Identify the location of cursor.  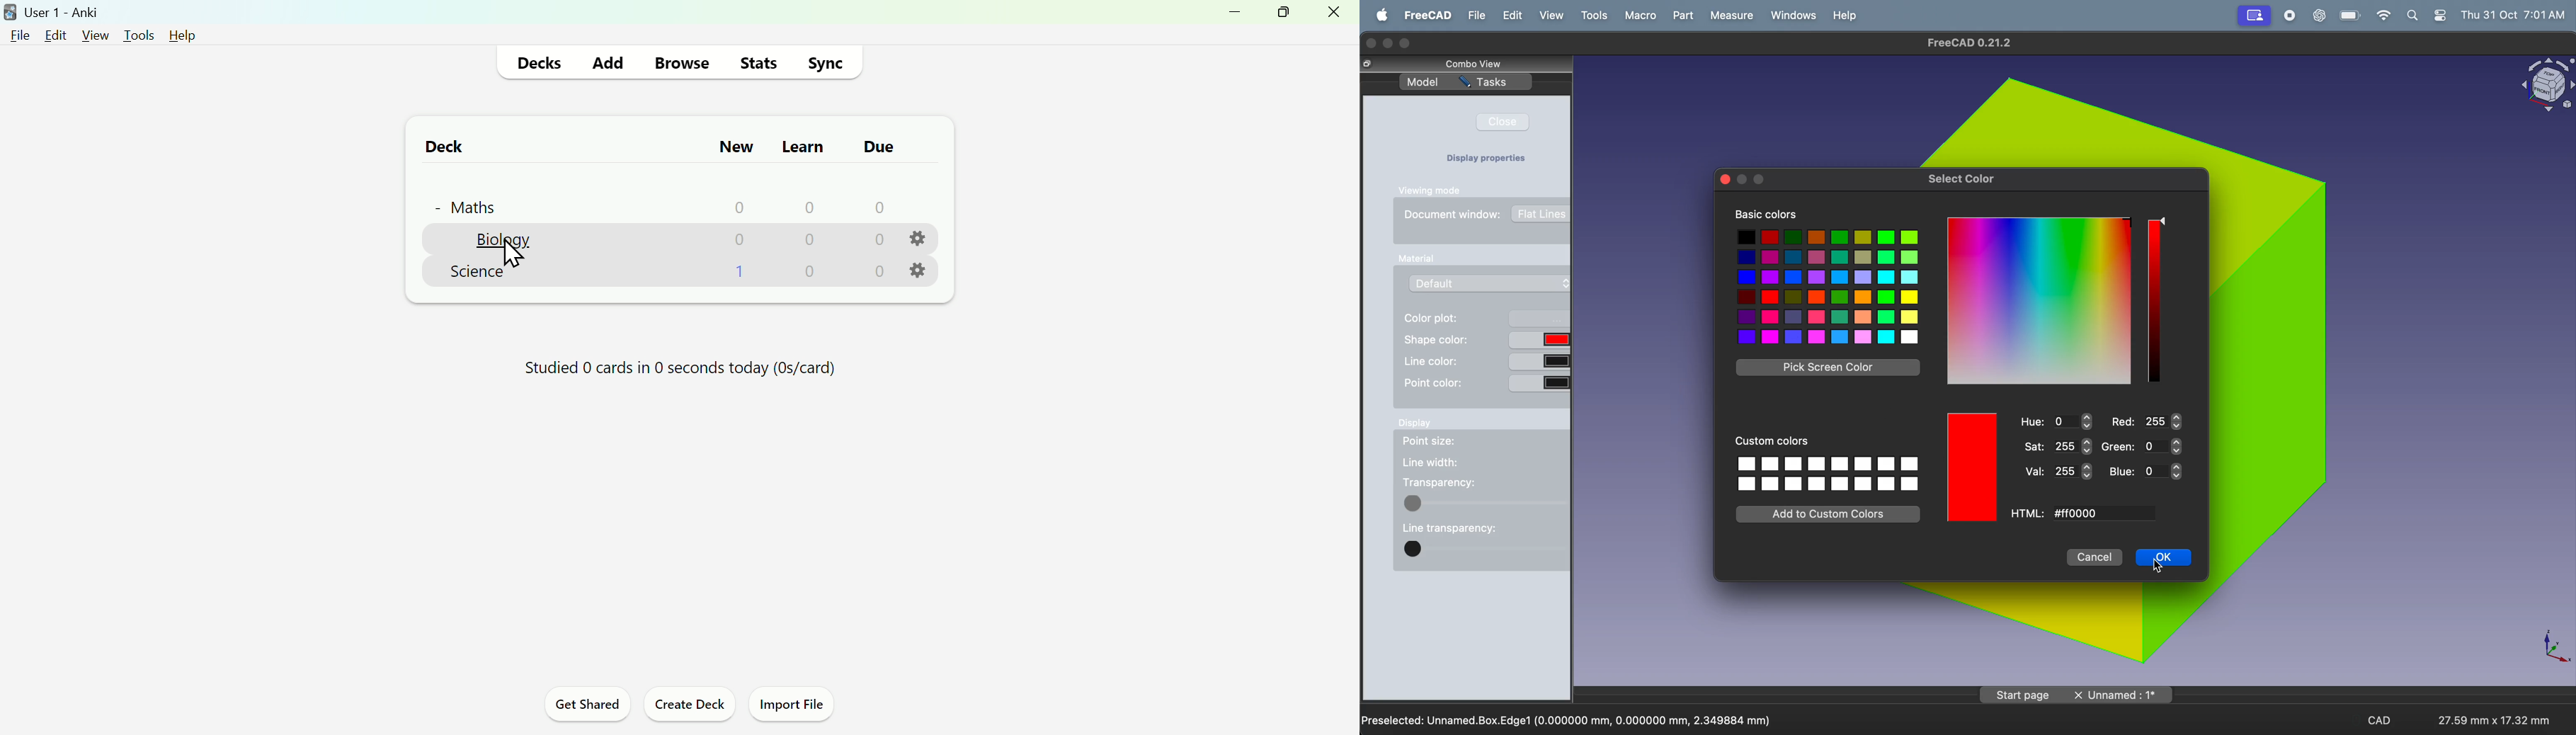
(2161, 567).